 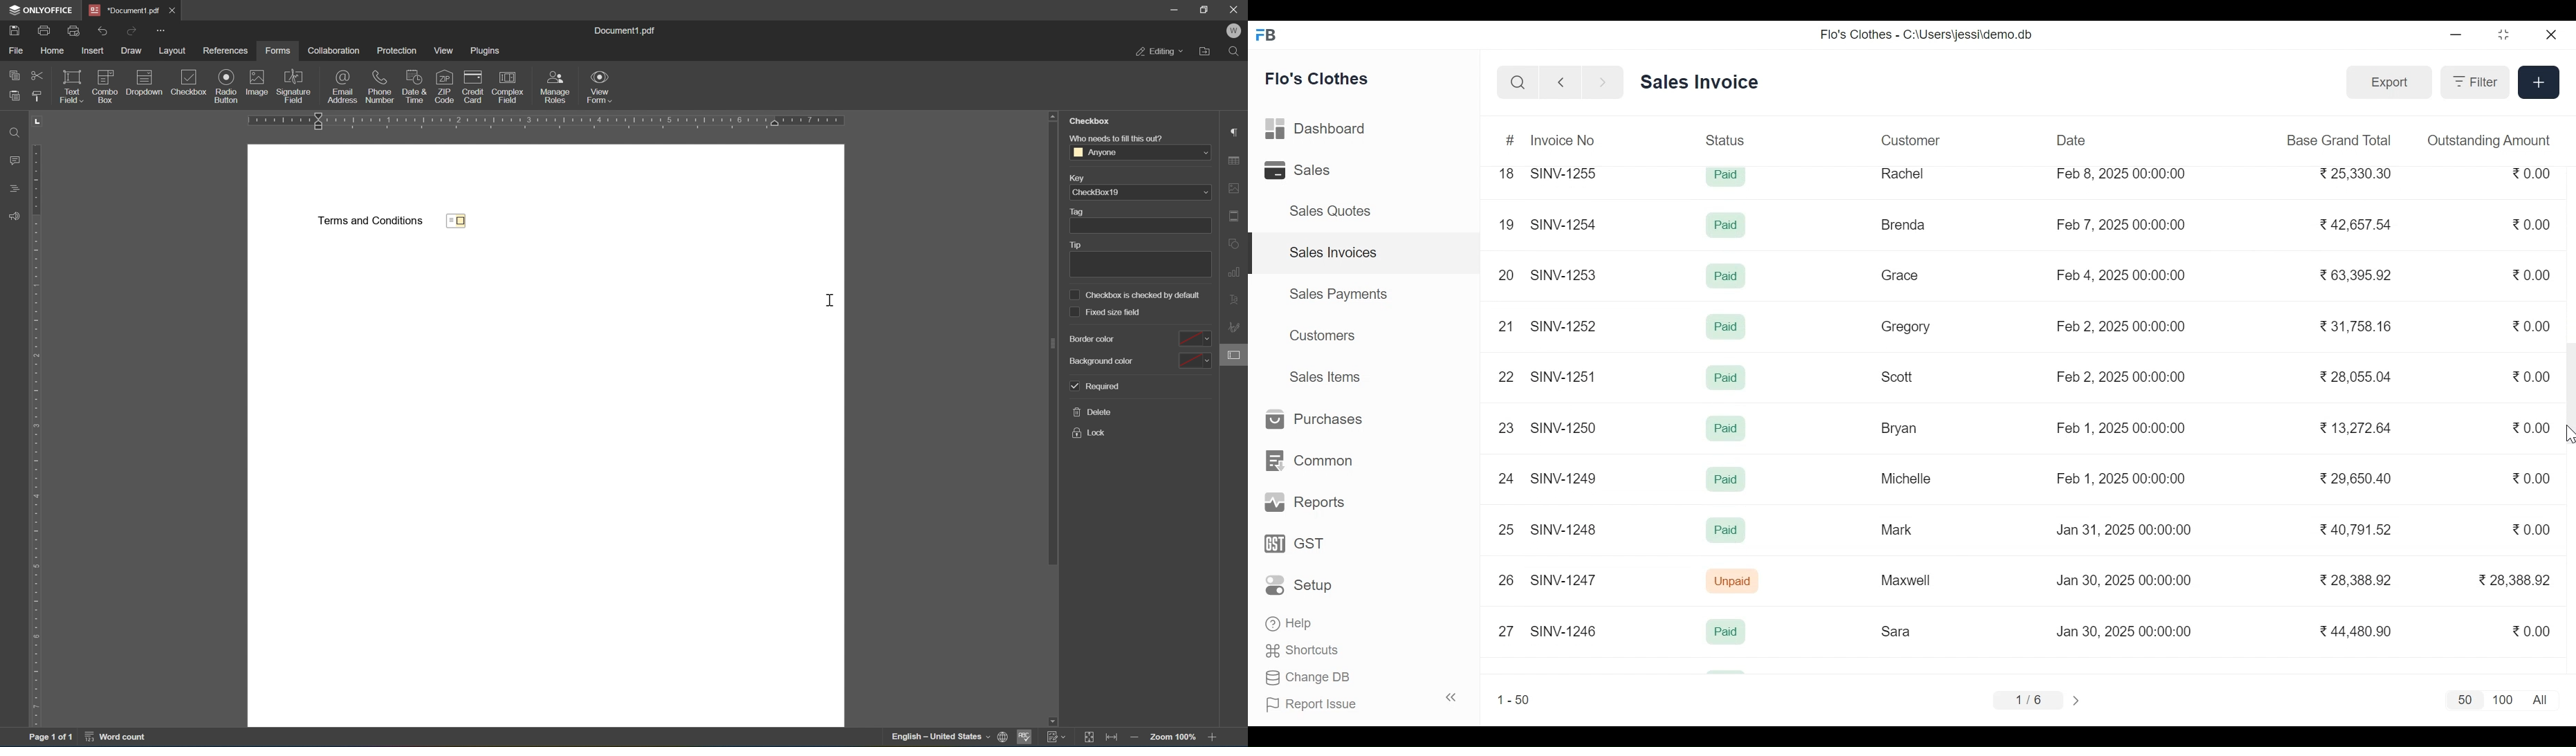 What do you see at coordinates (1507, 173) in the screenshot?
I see `18` at bounding box center [1507, 173].